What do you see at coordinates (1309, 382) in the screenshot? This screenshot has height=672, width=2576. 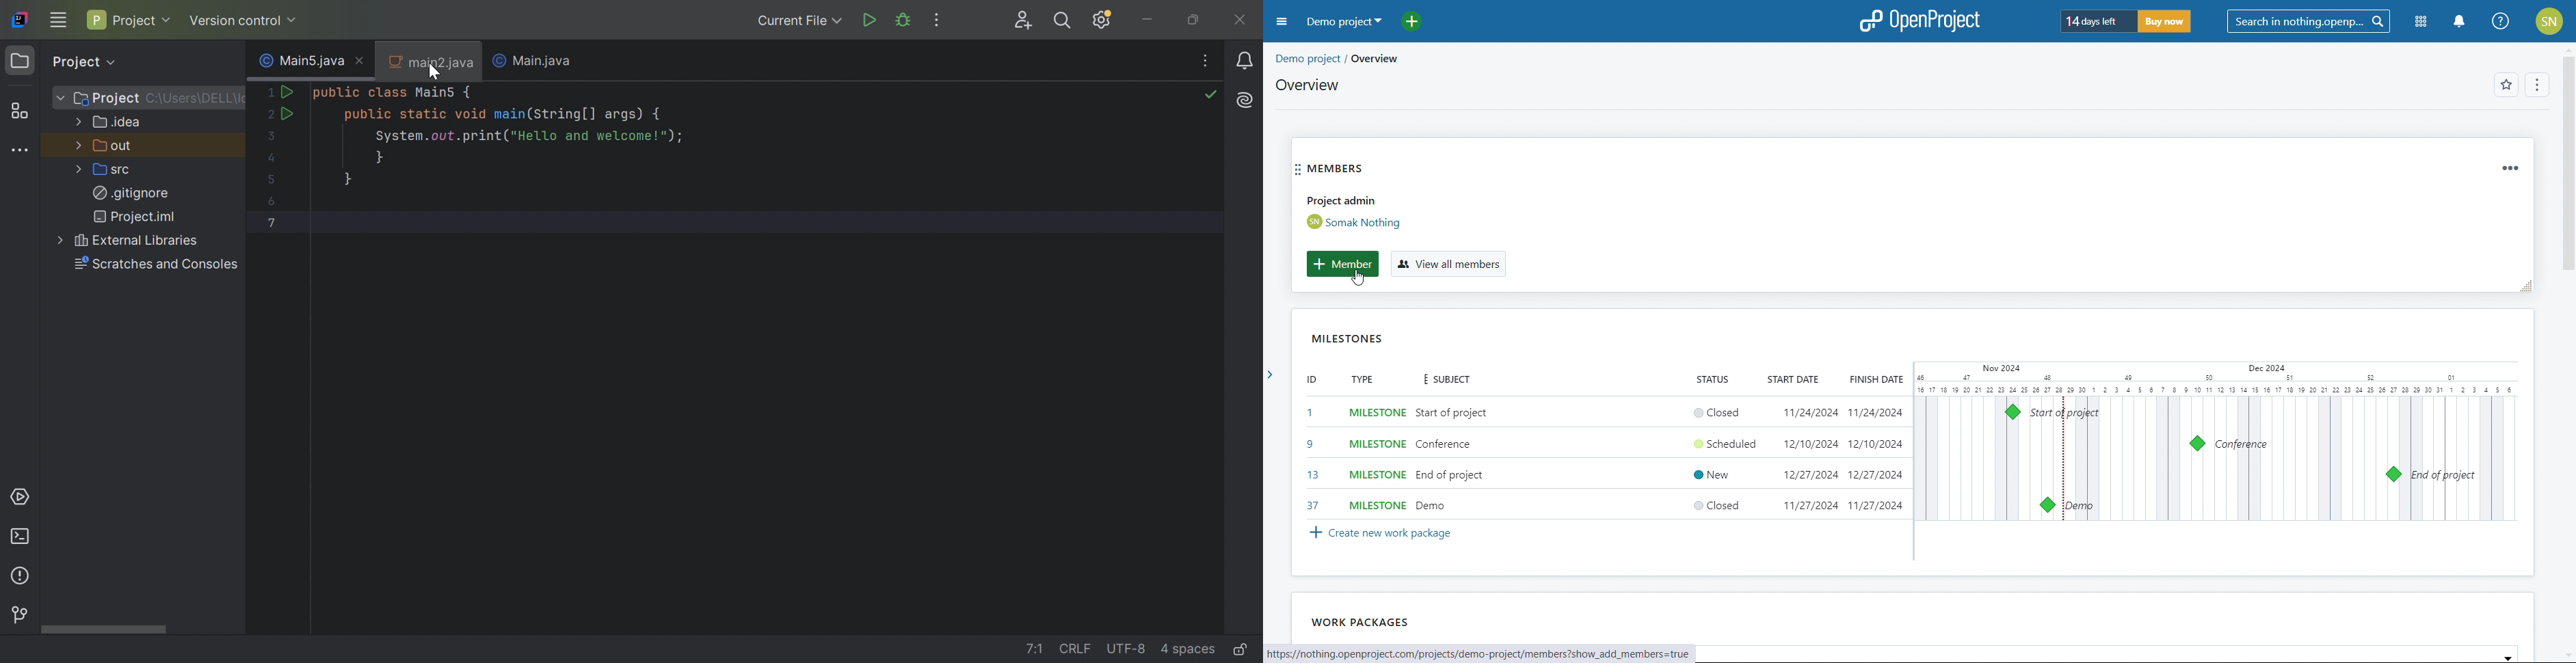 I see `id` at bounding box center [1309, 382].